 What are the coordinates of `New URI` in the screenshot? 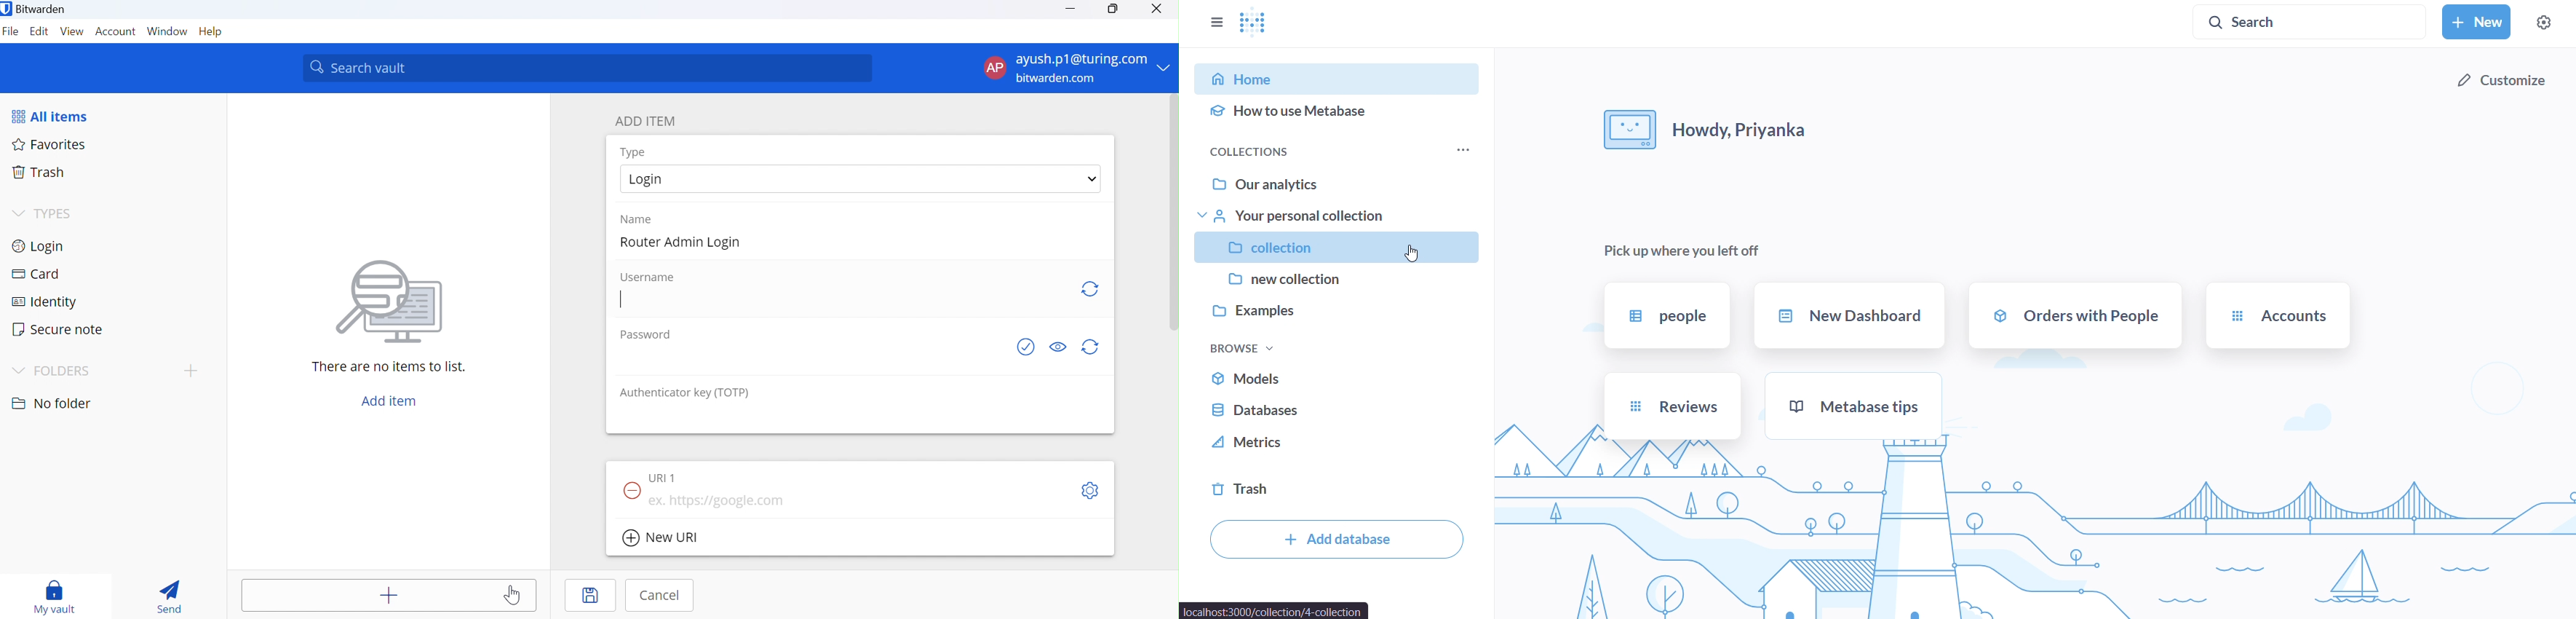 It's located at (664, 538).